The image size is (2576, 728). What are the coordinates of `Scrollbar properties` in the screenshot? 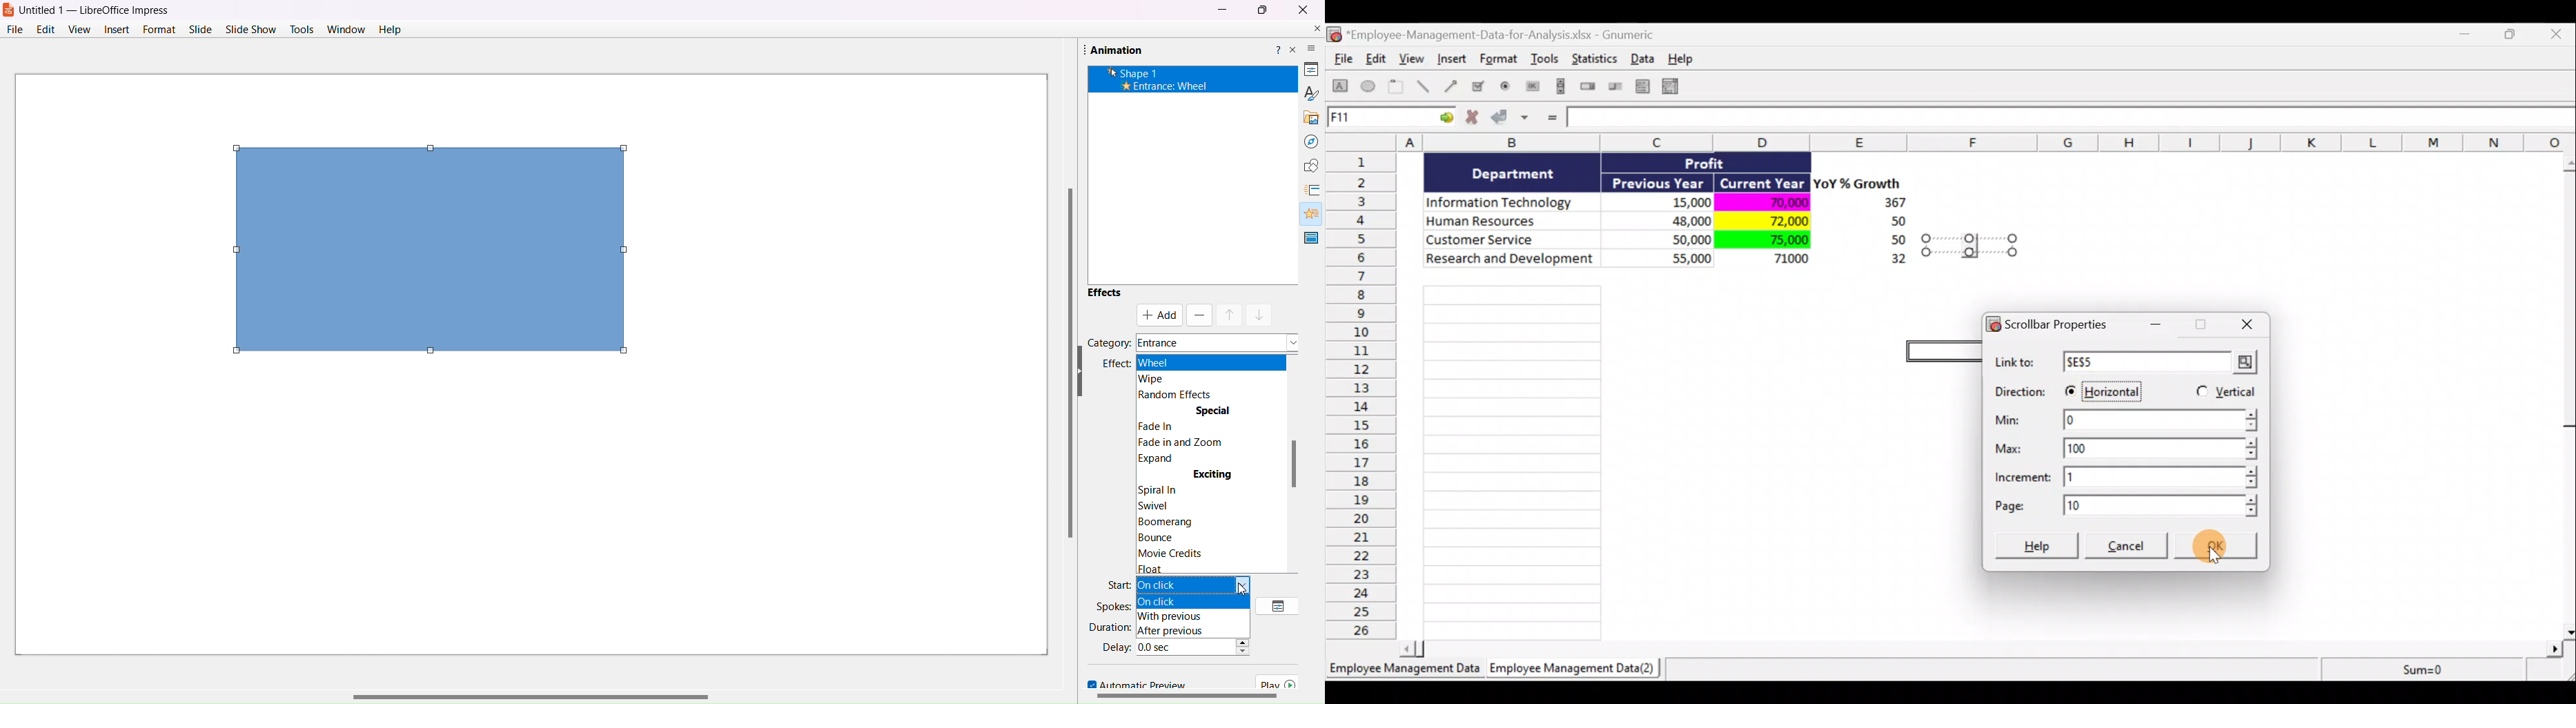 It's located at (2054, 322).